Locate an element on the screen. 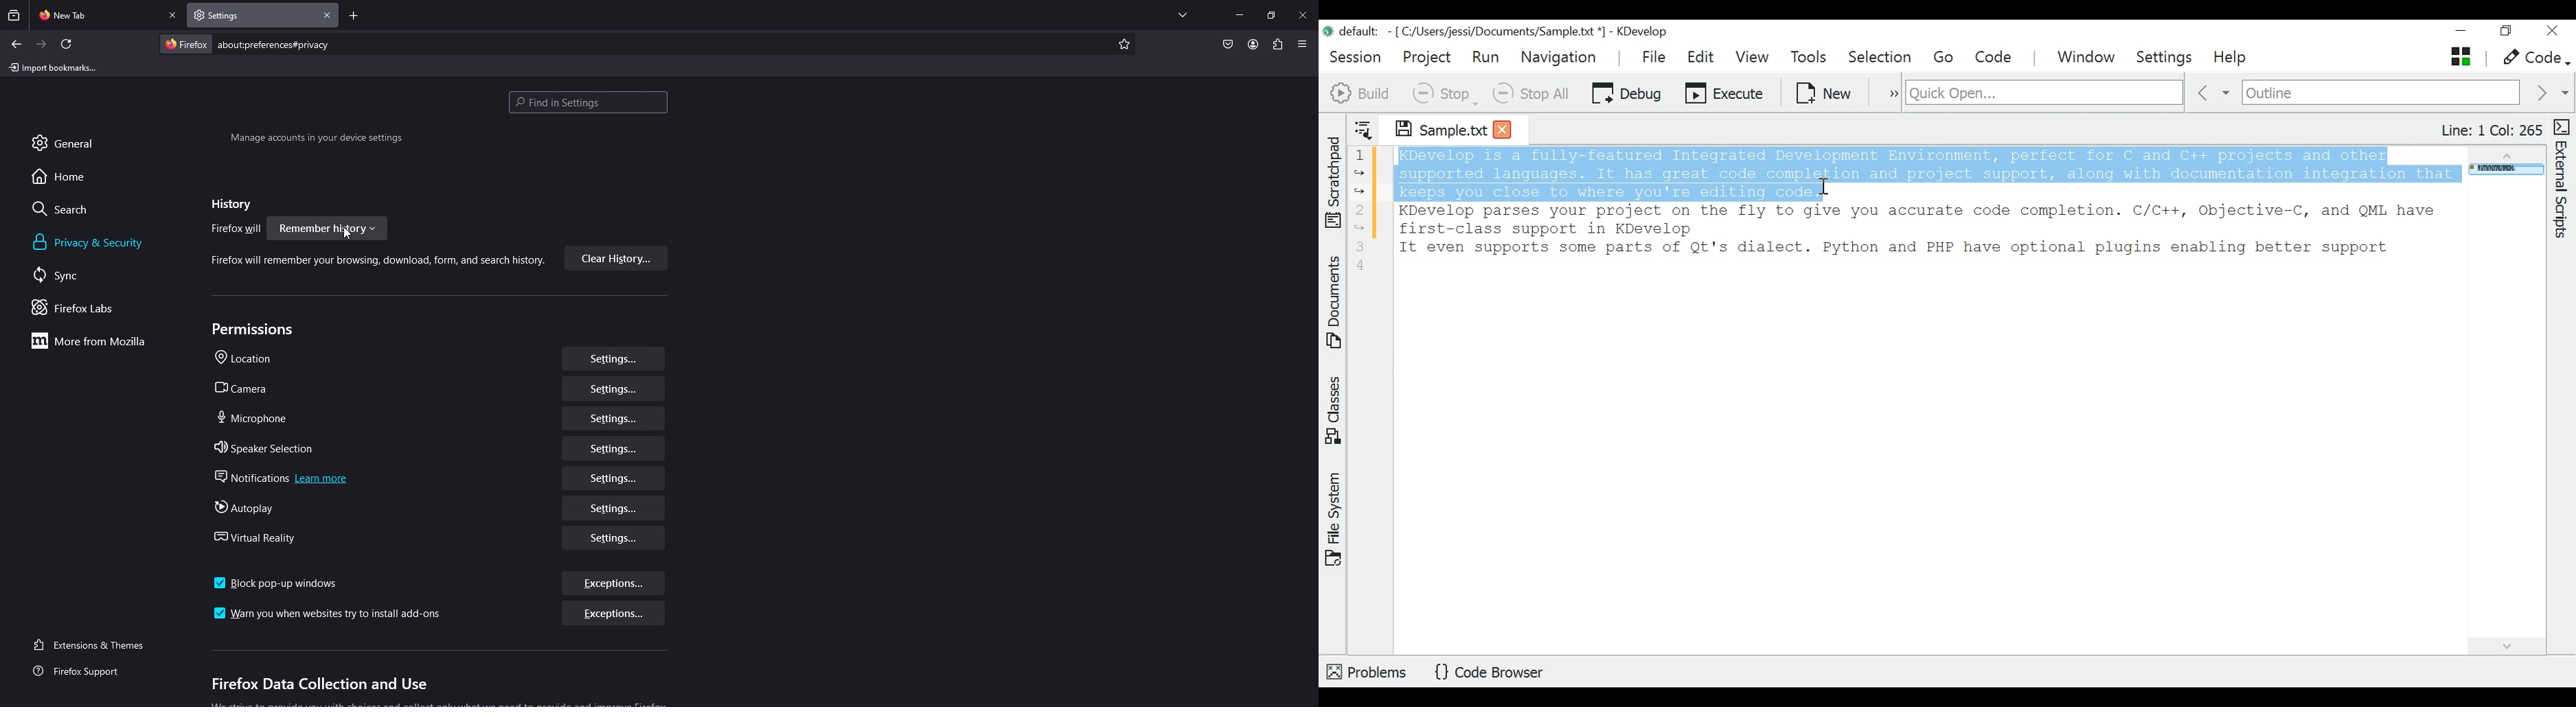 This screenshot has width=2576, height=728. settings is located at coordinates (615, 537).